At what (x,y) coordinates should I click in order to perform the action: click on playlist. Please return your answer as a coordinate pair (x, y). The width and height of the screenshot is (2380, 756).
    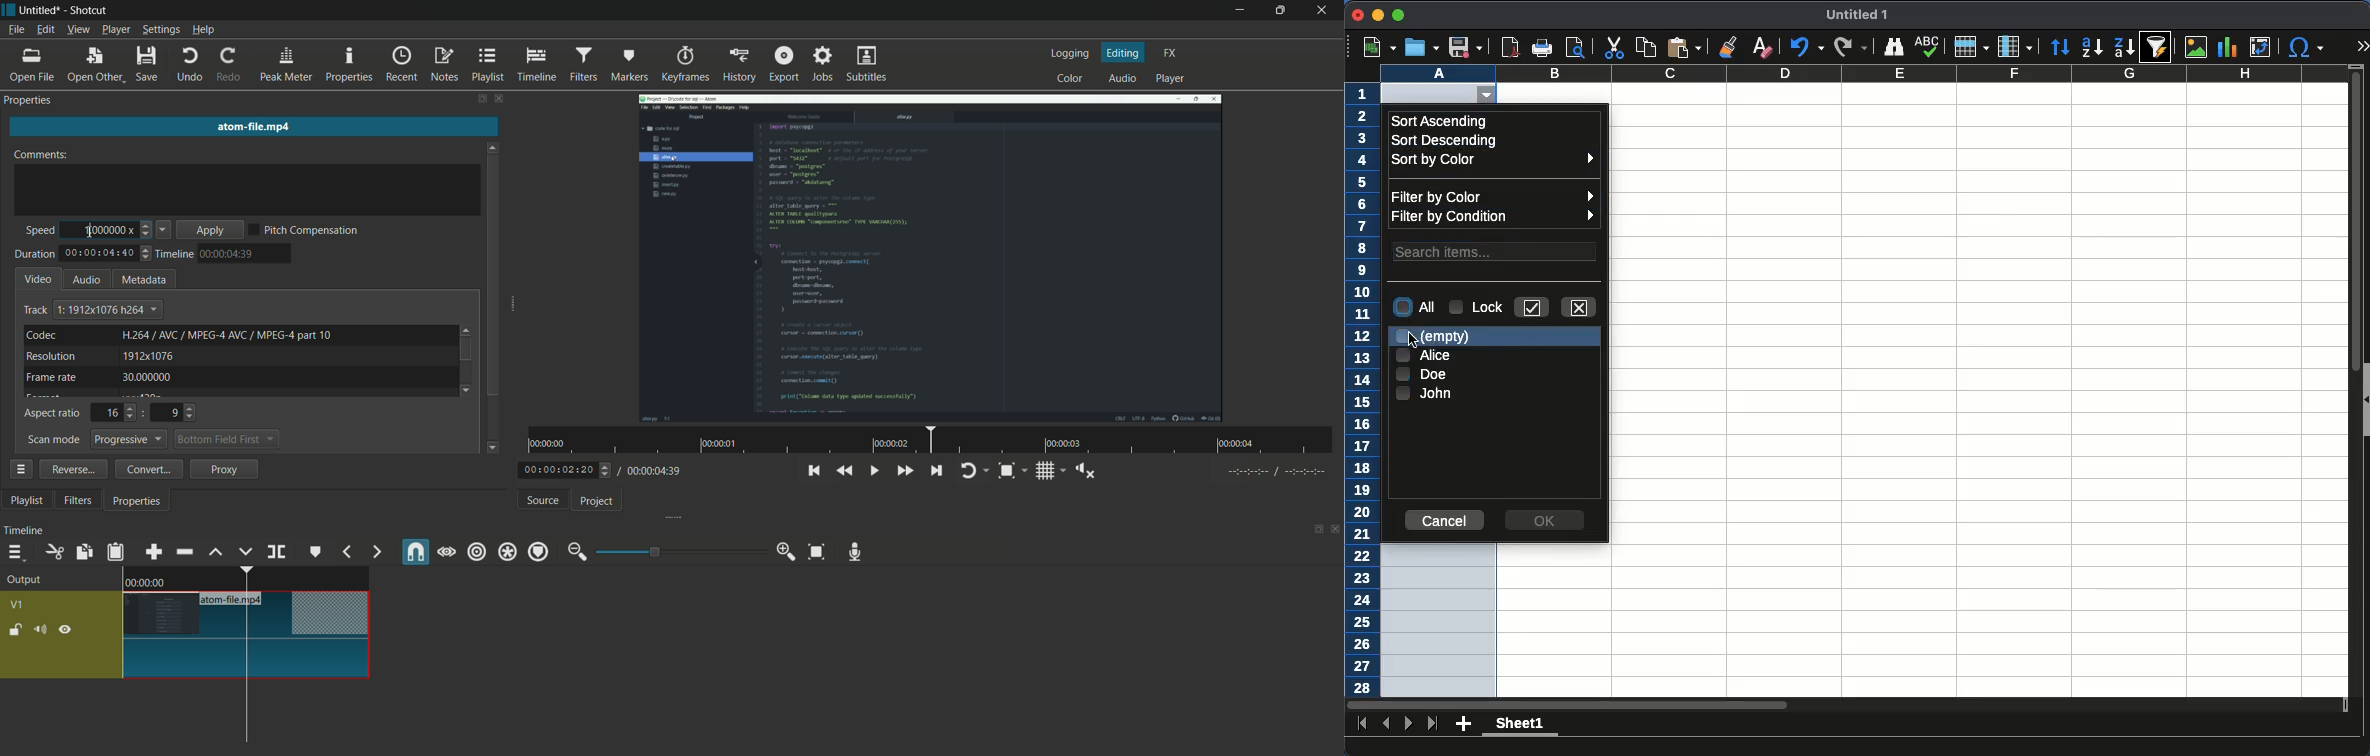
    Looking at the image, I should click on (486, 65).